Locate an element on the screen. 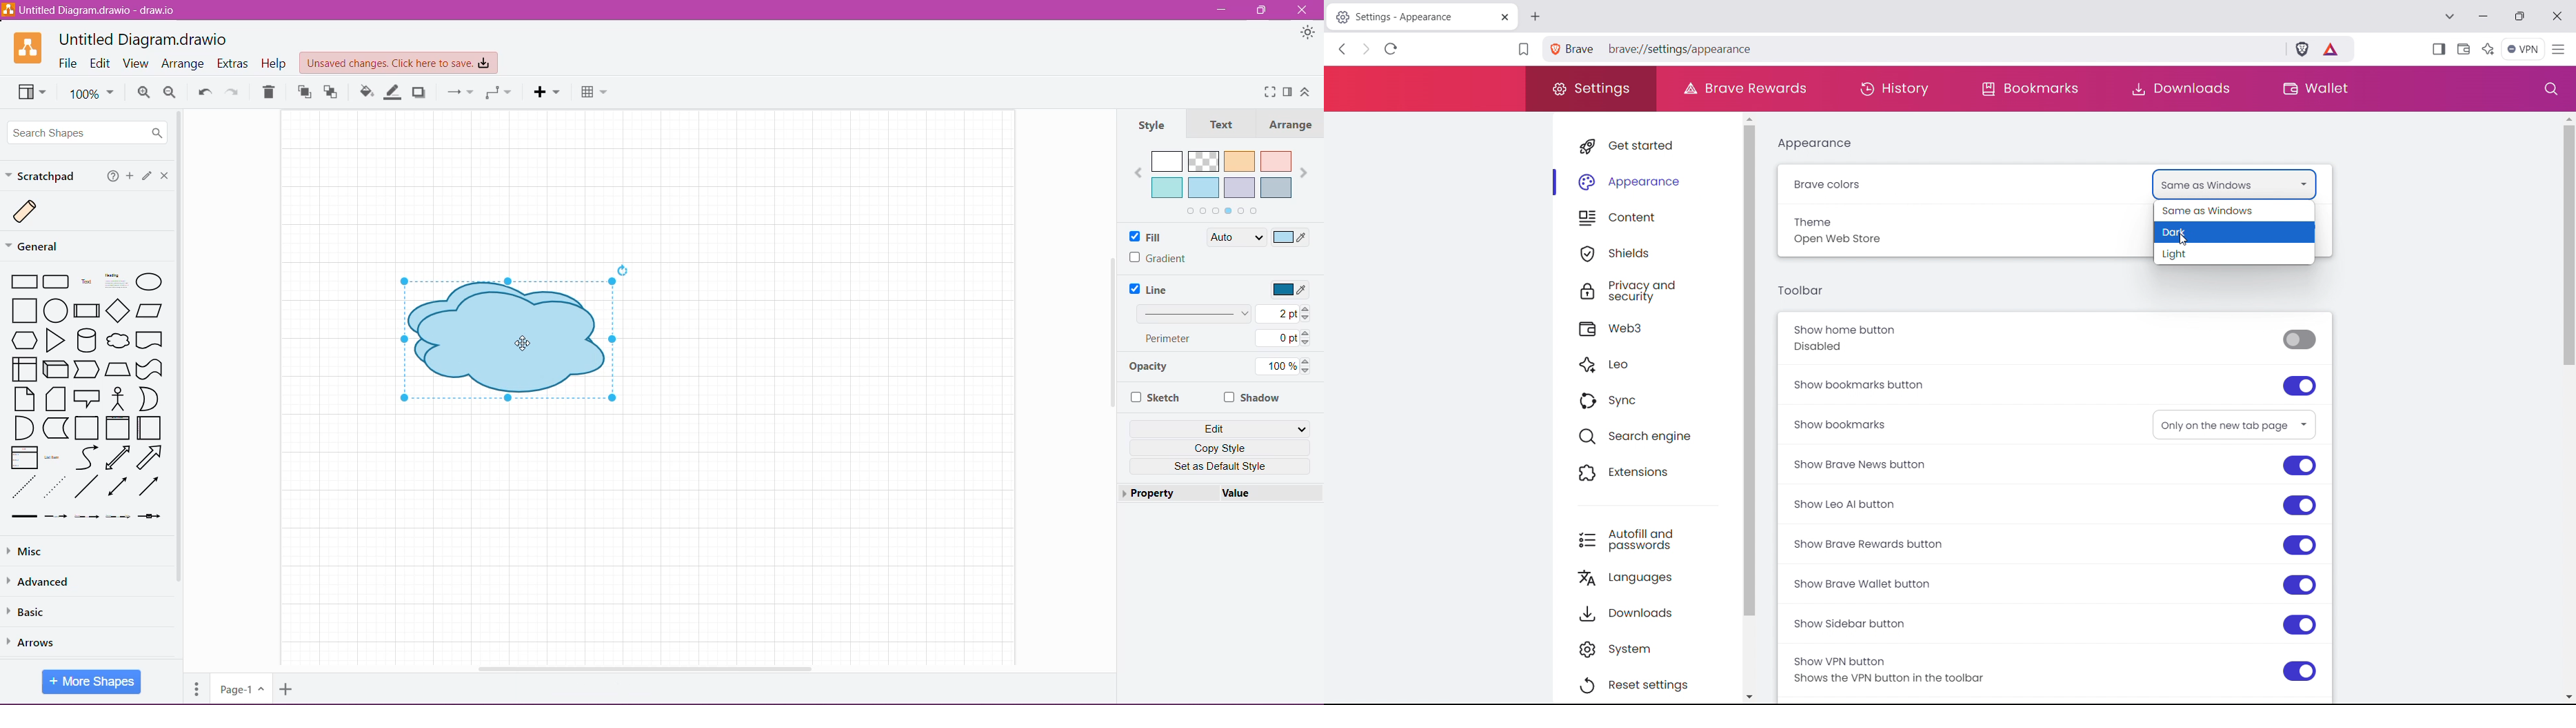 This screenshot has width=2576, height=728. Settings - Appearance is located at coordinates (1411, 17).